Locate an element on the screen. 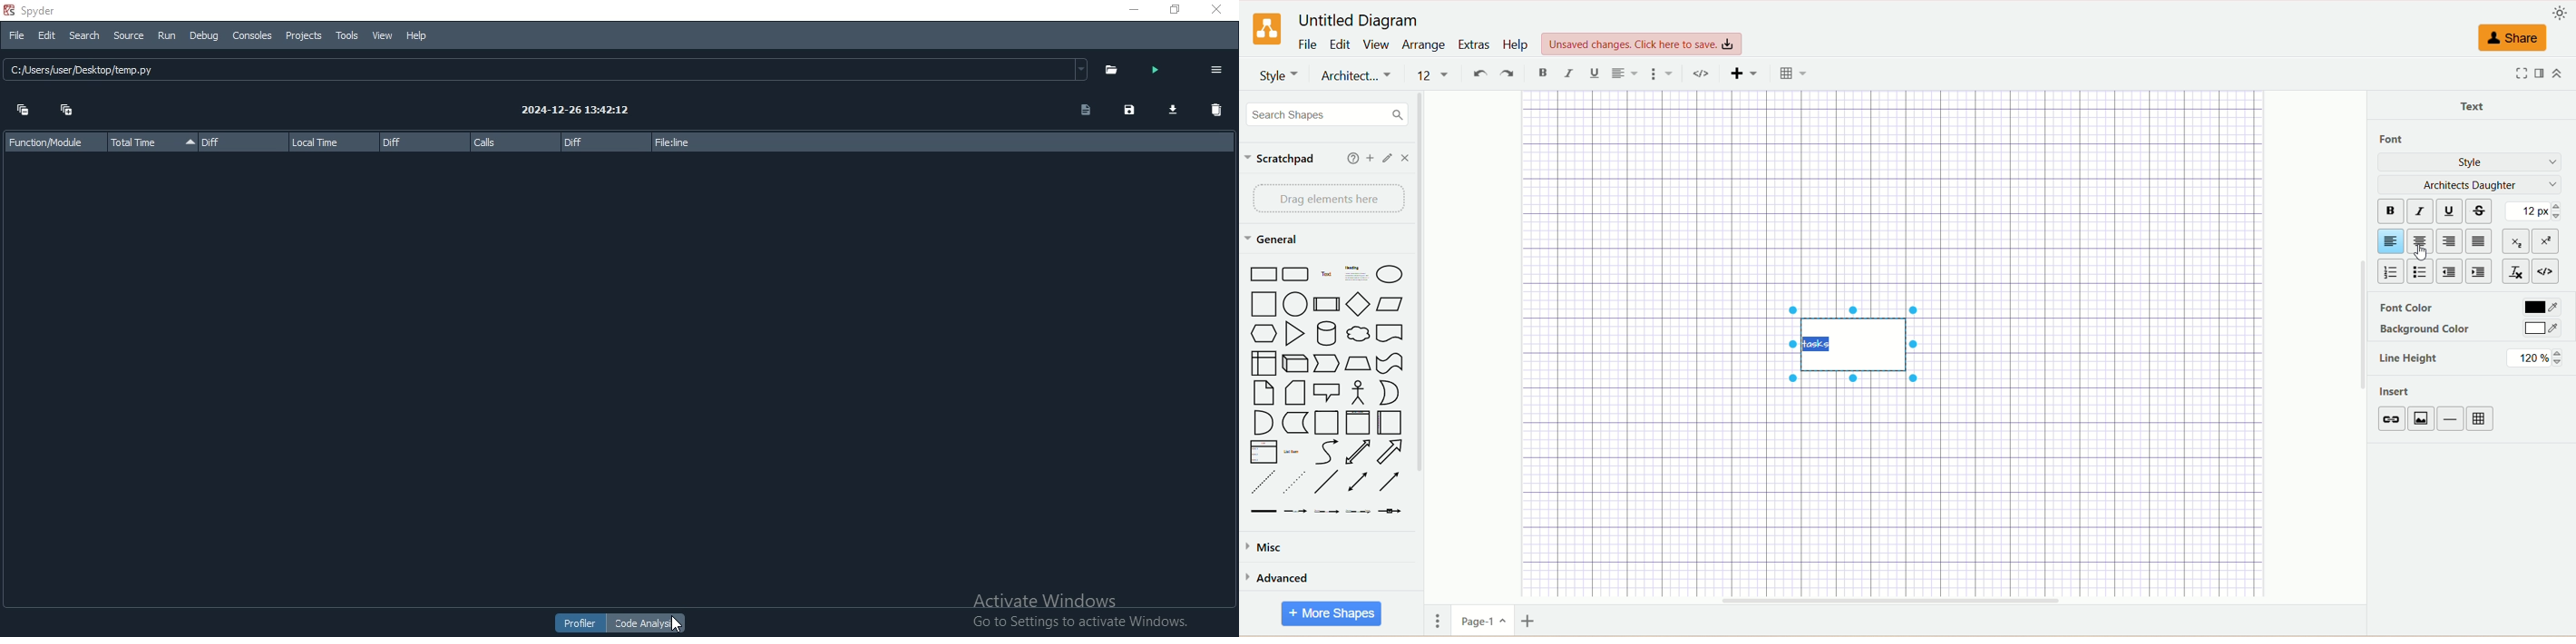 The image size is (2576, 644). arrange is located at coordinates (1423, 45).